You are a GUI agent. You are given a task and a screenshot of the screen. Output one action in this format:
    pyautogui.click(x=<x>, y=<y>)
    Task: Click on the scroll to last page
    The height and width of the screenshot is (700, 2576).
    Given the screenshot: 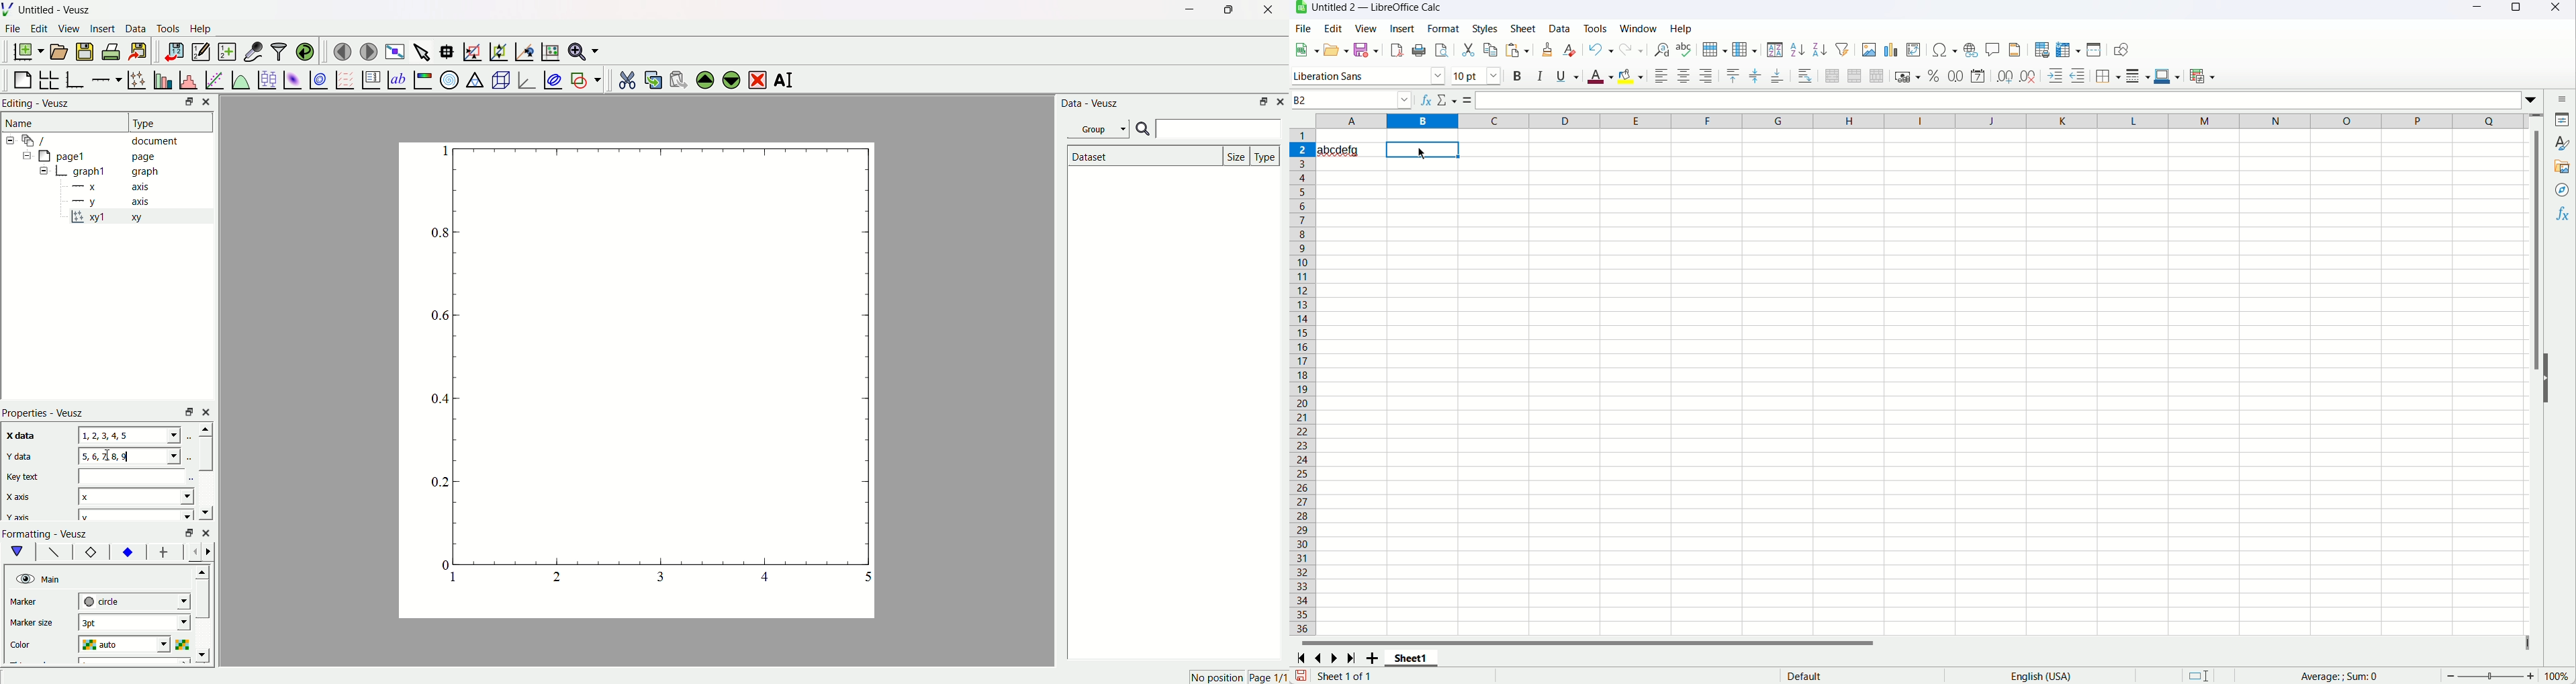 What is the action you would take?
    pyautogui.click(x=1351, y=657)
    